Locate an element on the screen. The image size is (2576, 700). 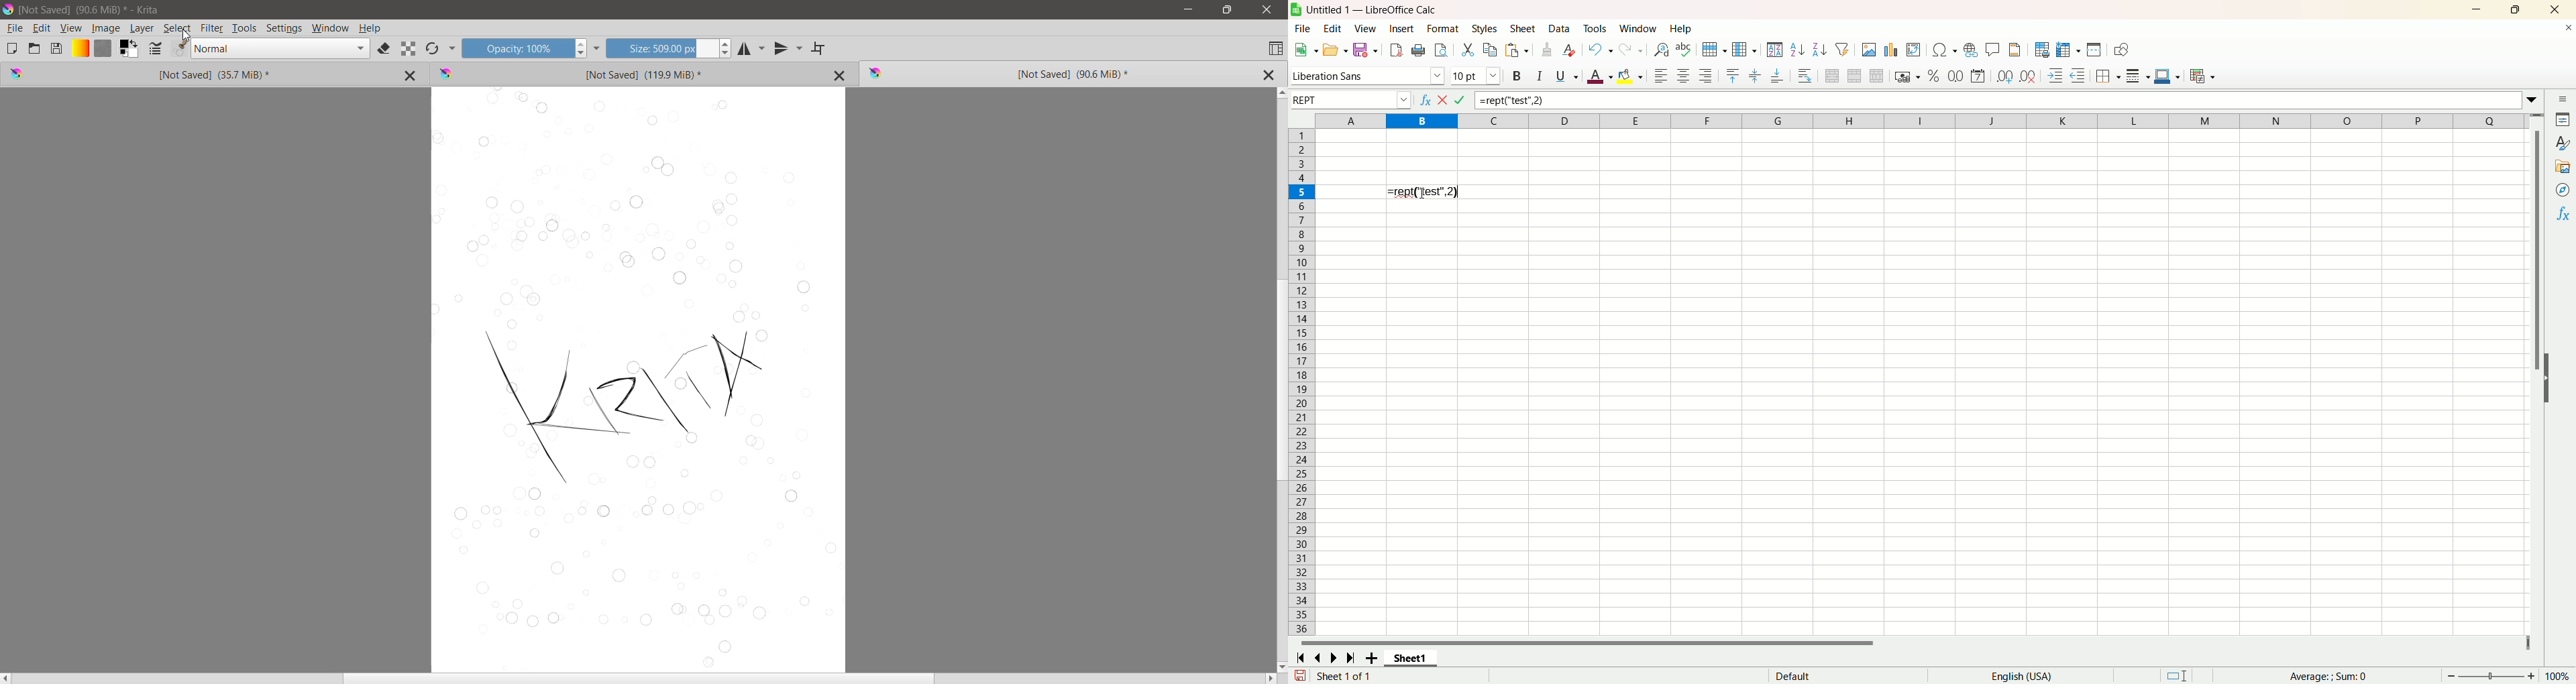
align top is located at coordinates (1733, 74).